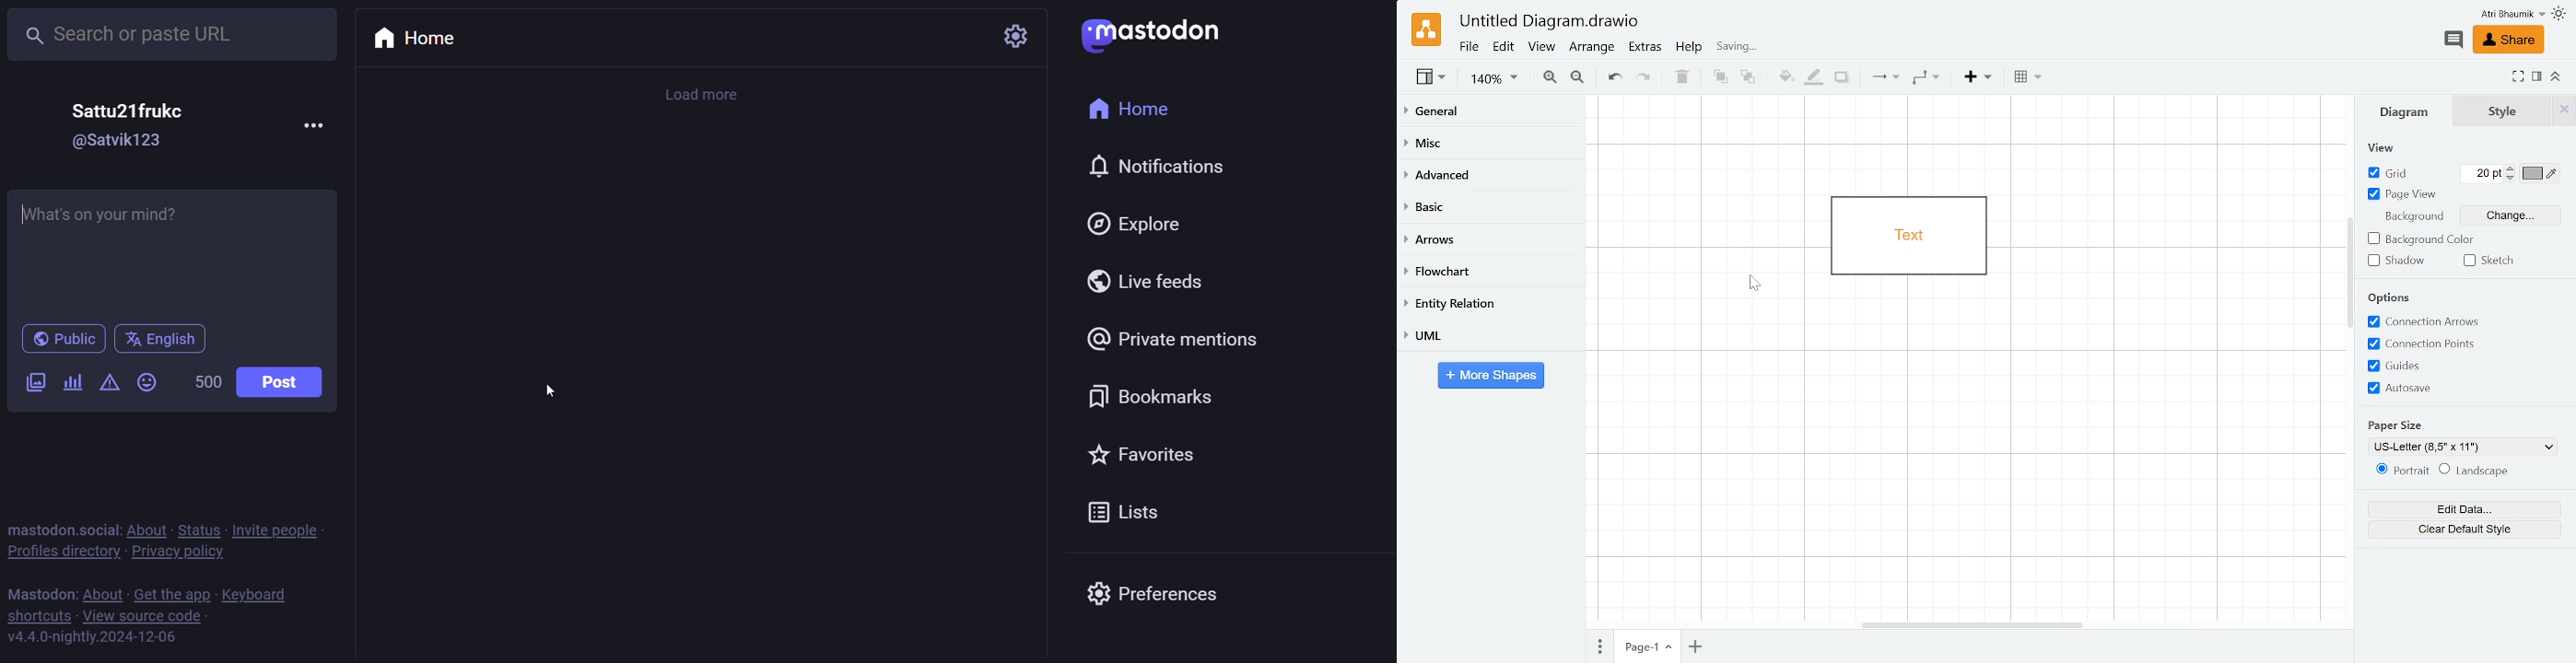  What do you see at coordinates (63, 339) in the screenshot?
I see `public` at bounding box center [63, 339].